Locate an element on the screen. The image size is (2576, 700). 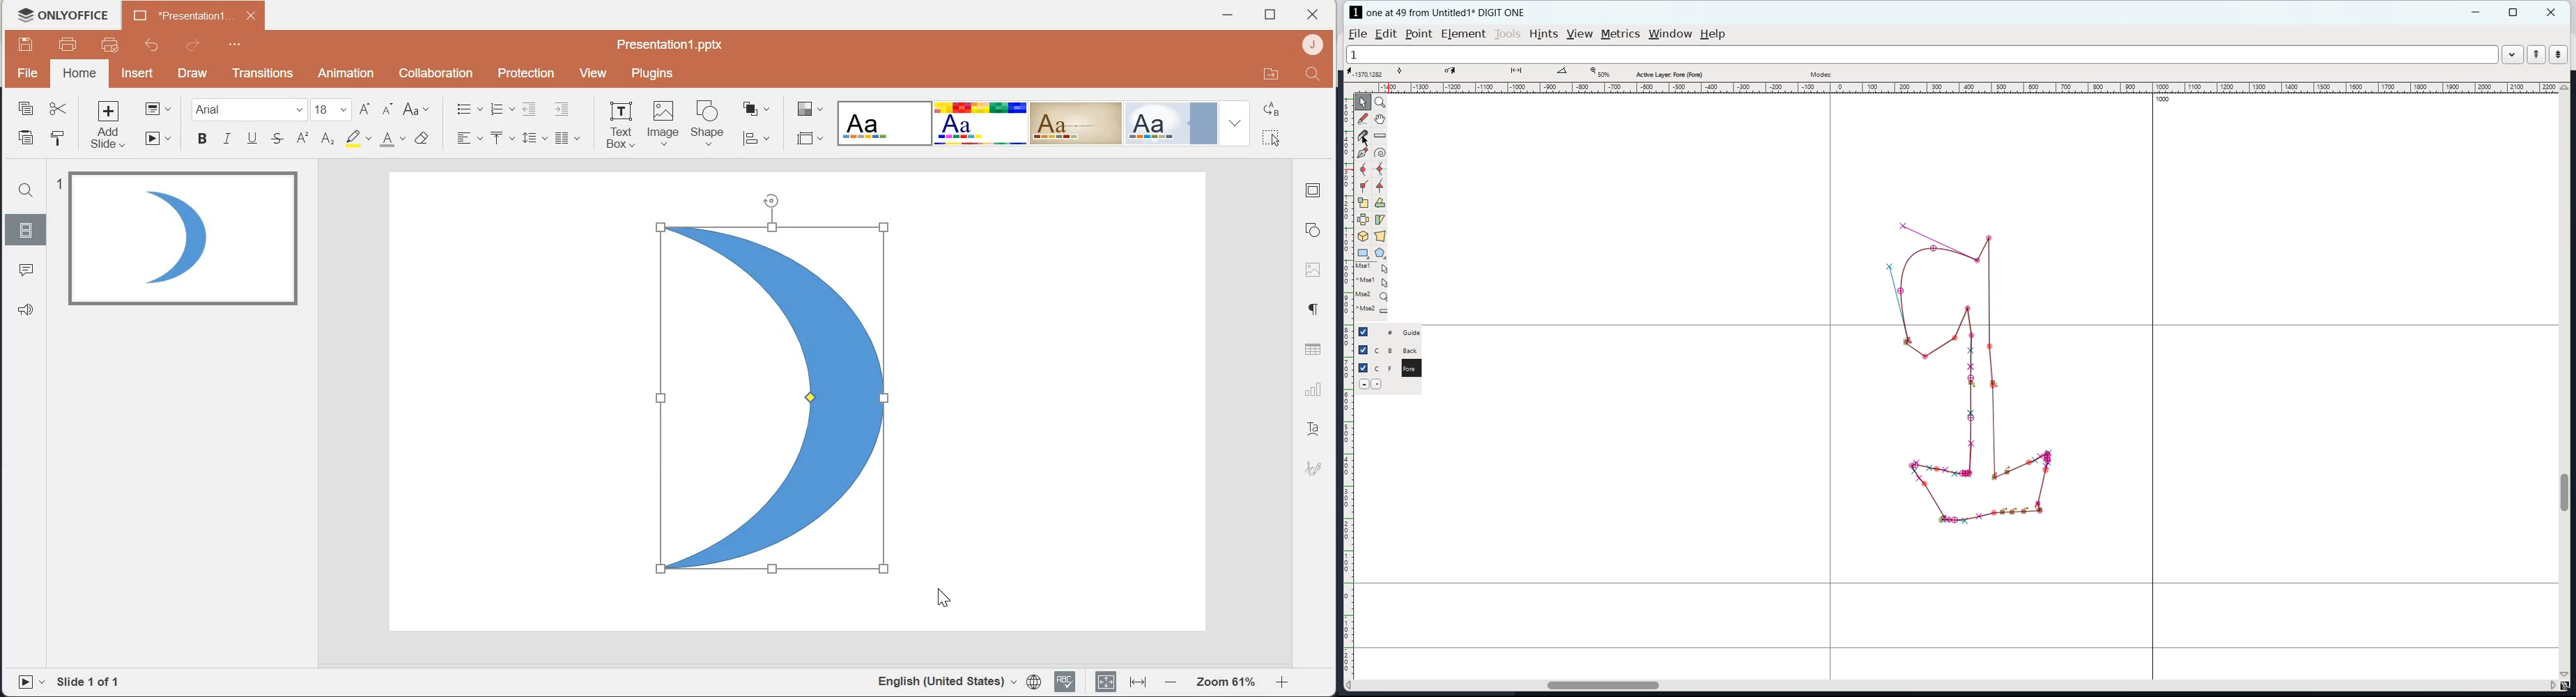
glyph is located at coordinates (1971, 374).